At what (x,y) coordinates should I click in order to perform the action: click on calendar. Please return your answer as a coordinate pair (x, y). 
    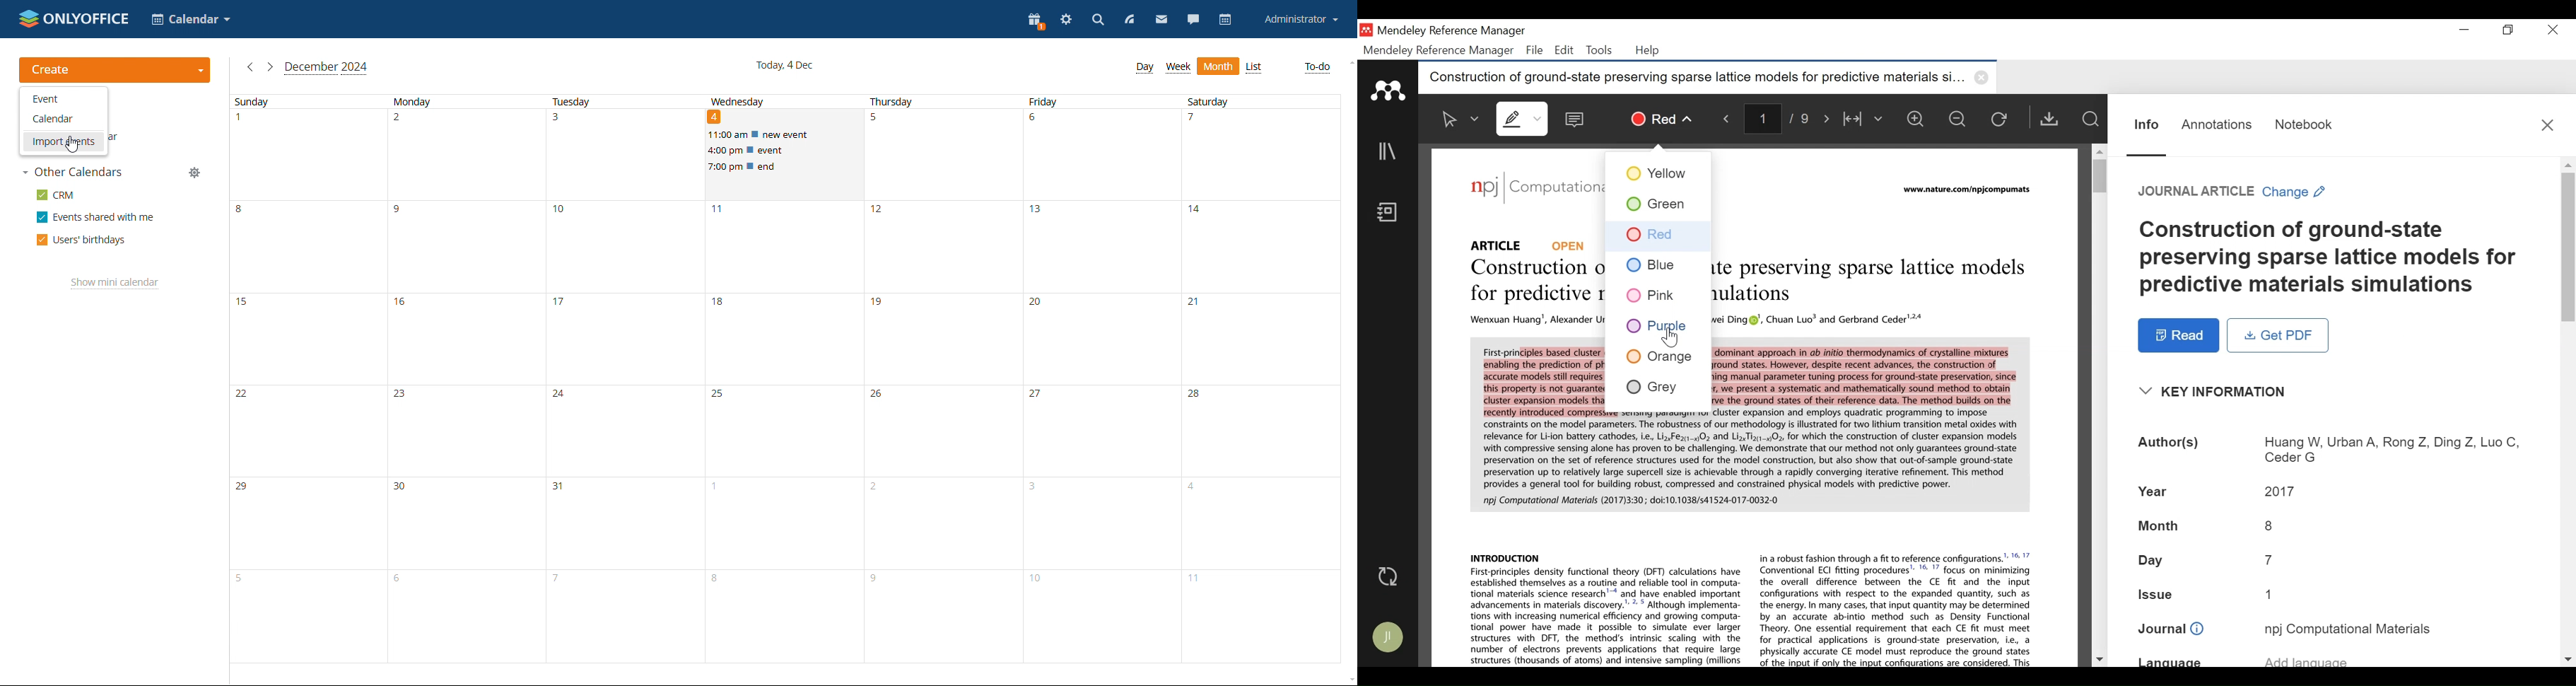
    Looking at the image, I should click on (63, 118).